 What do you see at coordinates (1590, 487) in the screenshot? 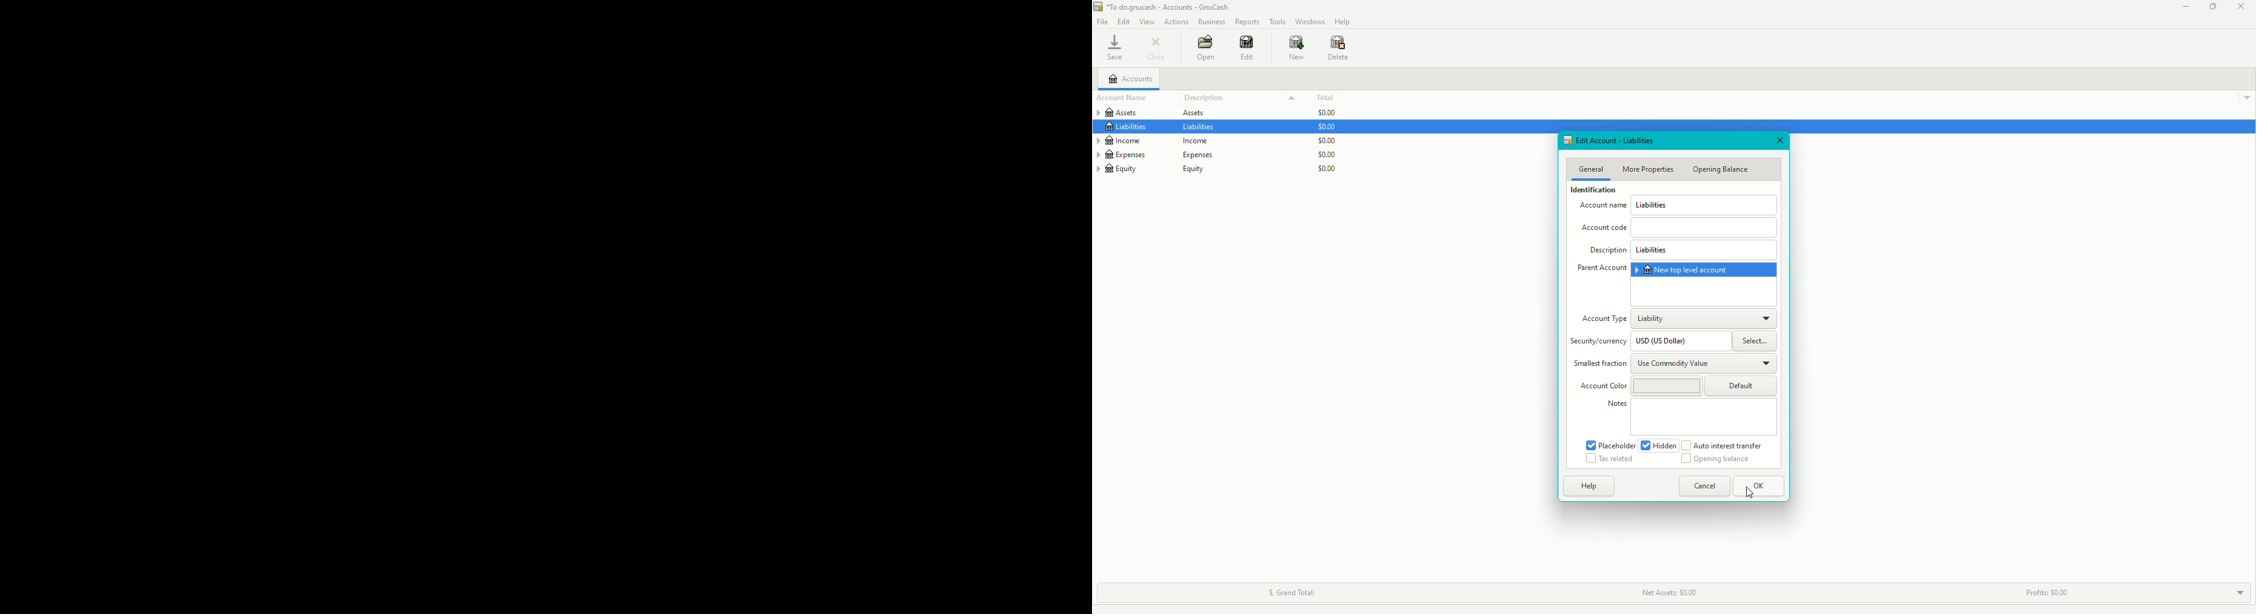
I see `Help` at bounding box center [1590, 487].